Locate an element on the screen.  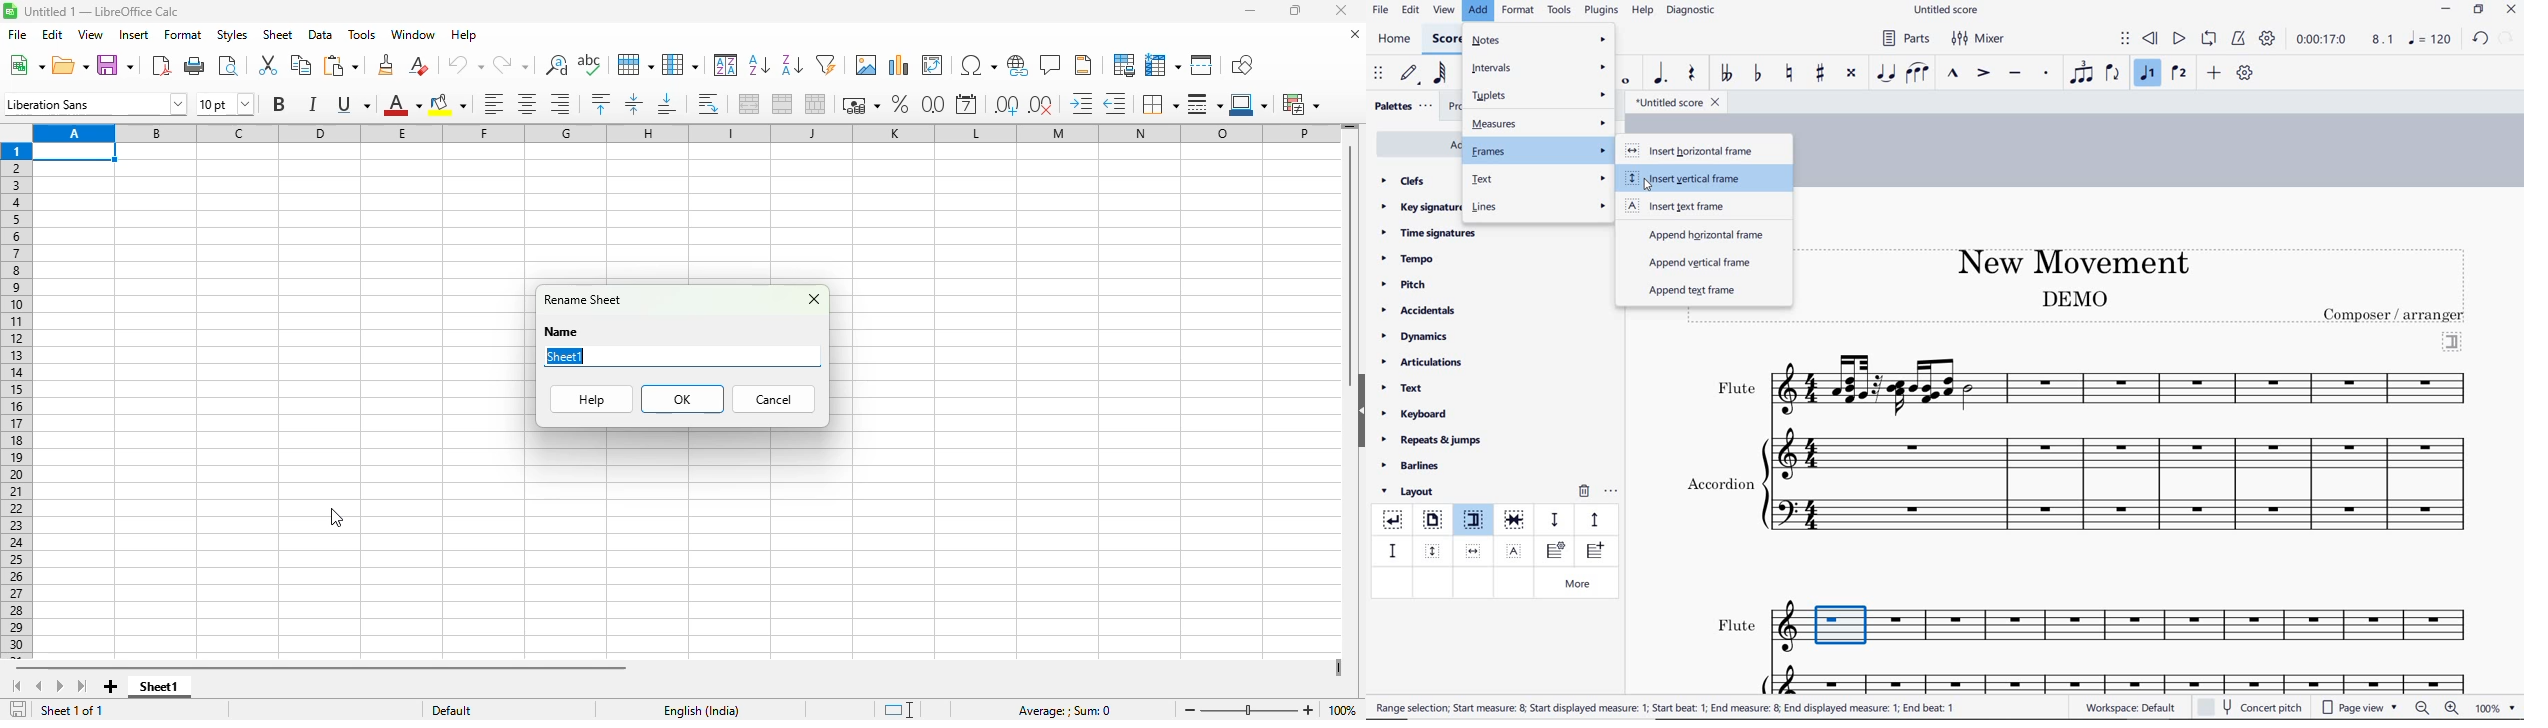
loop playback is located at coordinates (2211, 39).